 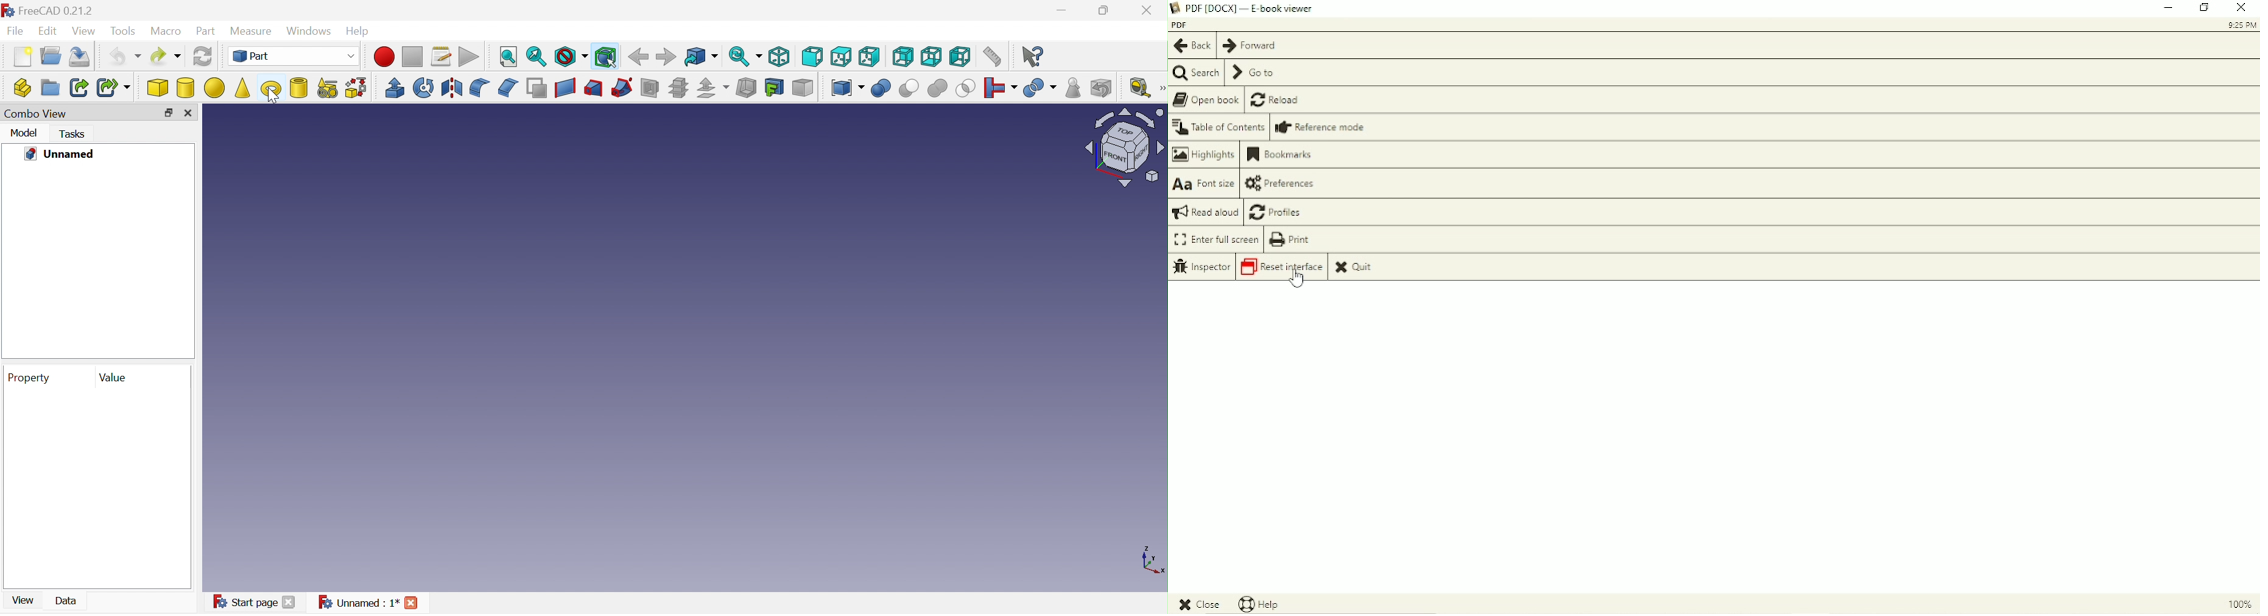 What do you see at coordinates (1152, 10) in the screenshot?
I see `Close` at bounding box center [1152, 10].